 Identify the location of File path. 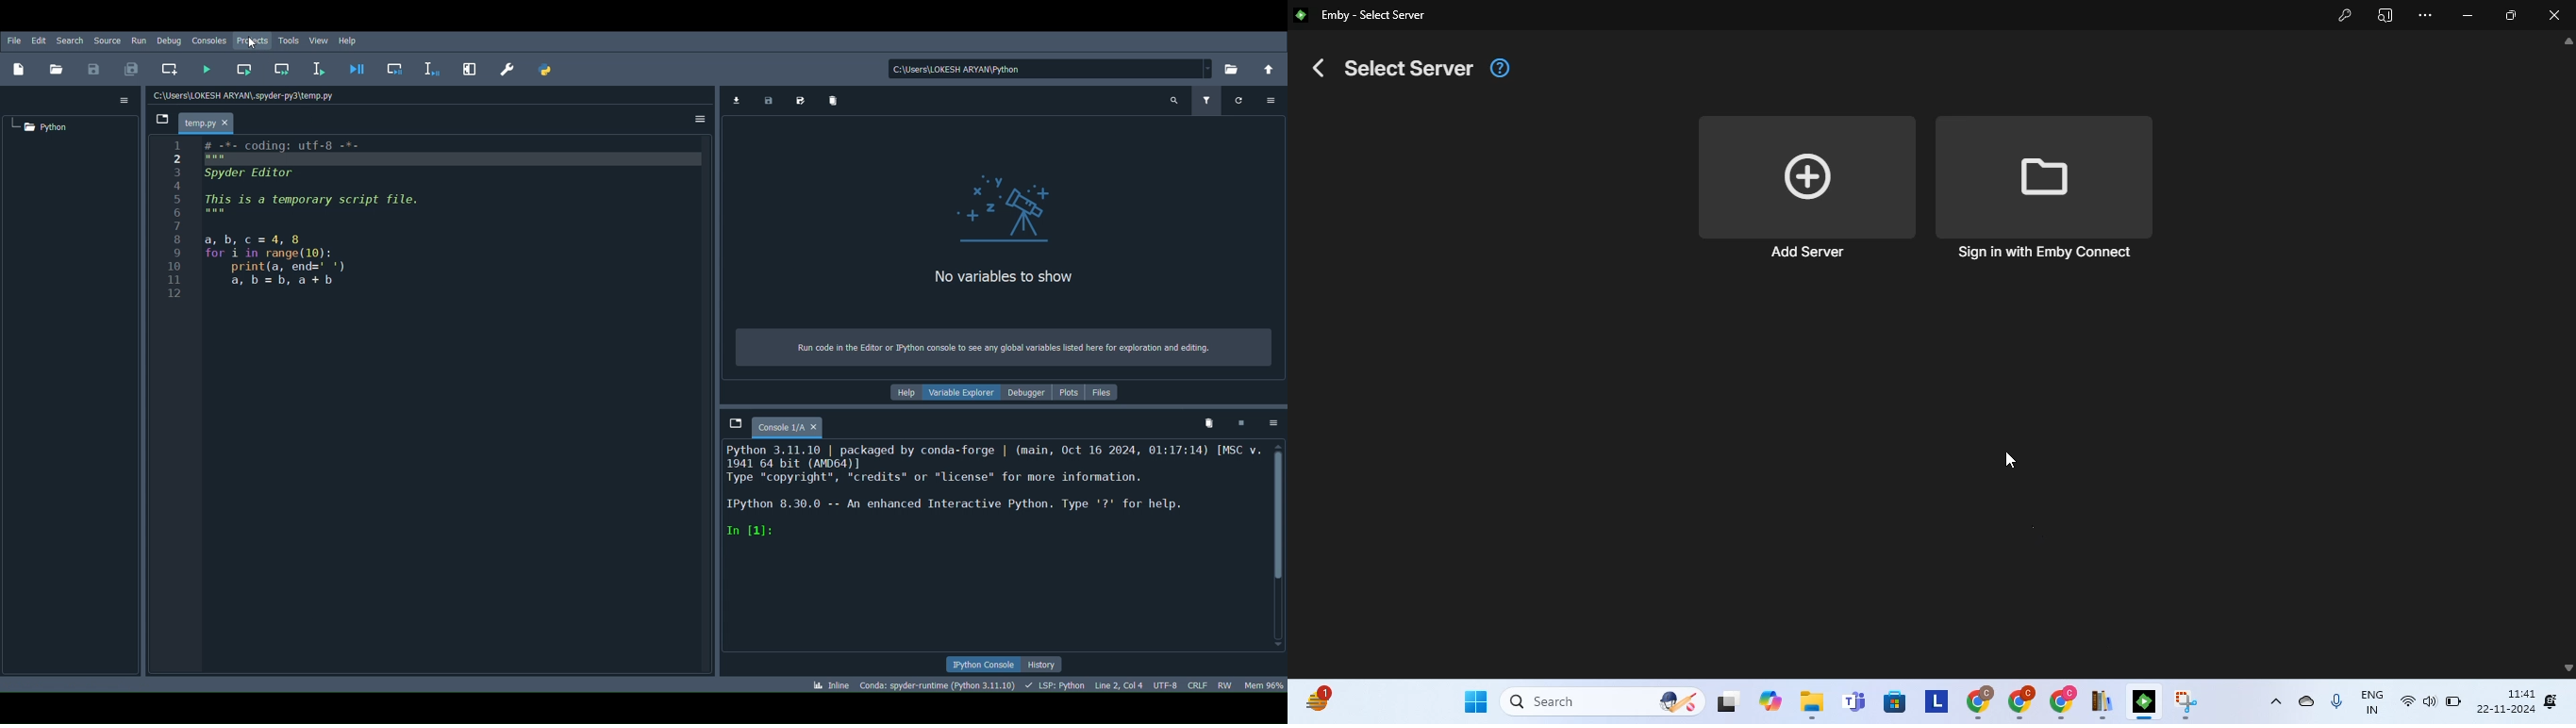
(250, 95).